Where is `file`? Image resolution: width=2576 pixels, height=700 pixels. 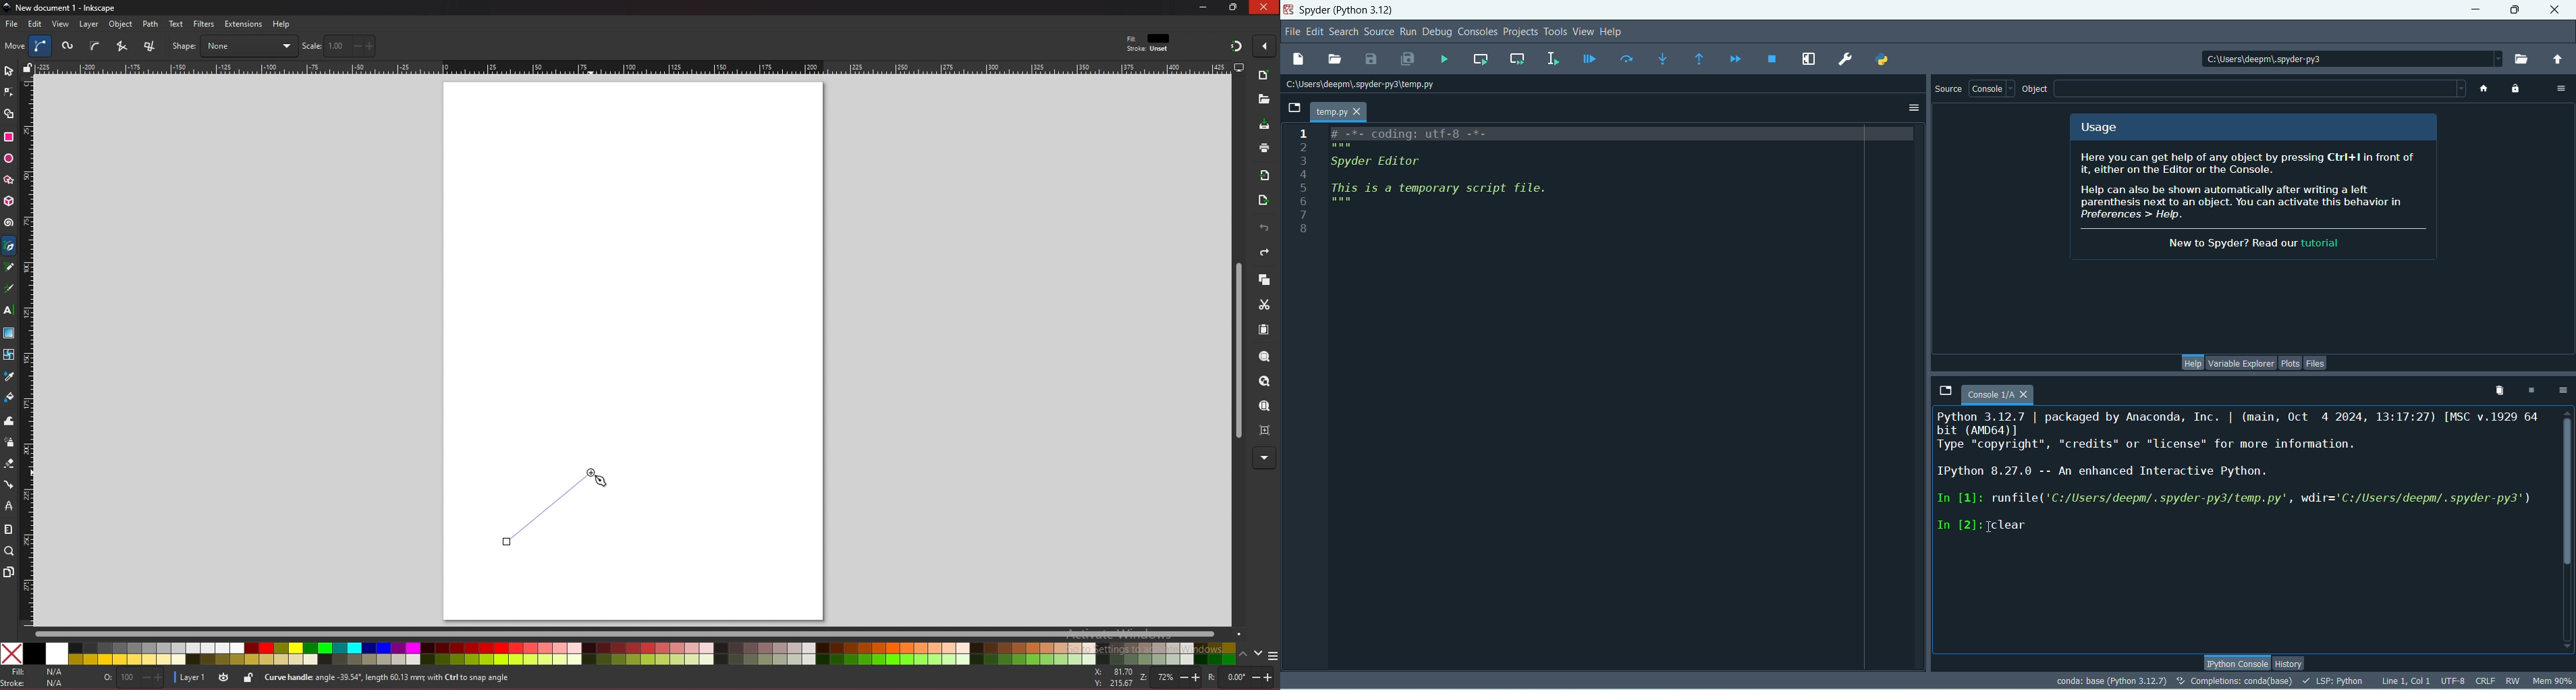
file is located at coordinates (1294, 32).